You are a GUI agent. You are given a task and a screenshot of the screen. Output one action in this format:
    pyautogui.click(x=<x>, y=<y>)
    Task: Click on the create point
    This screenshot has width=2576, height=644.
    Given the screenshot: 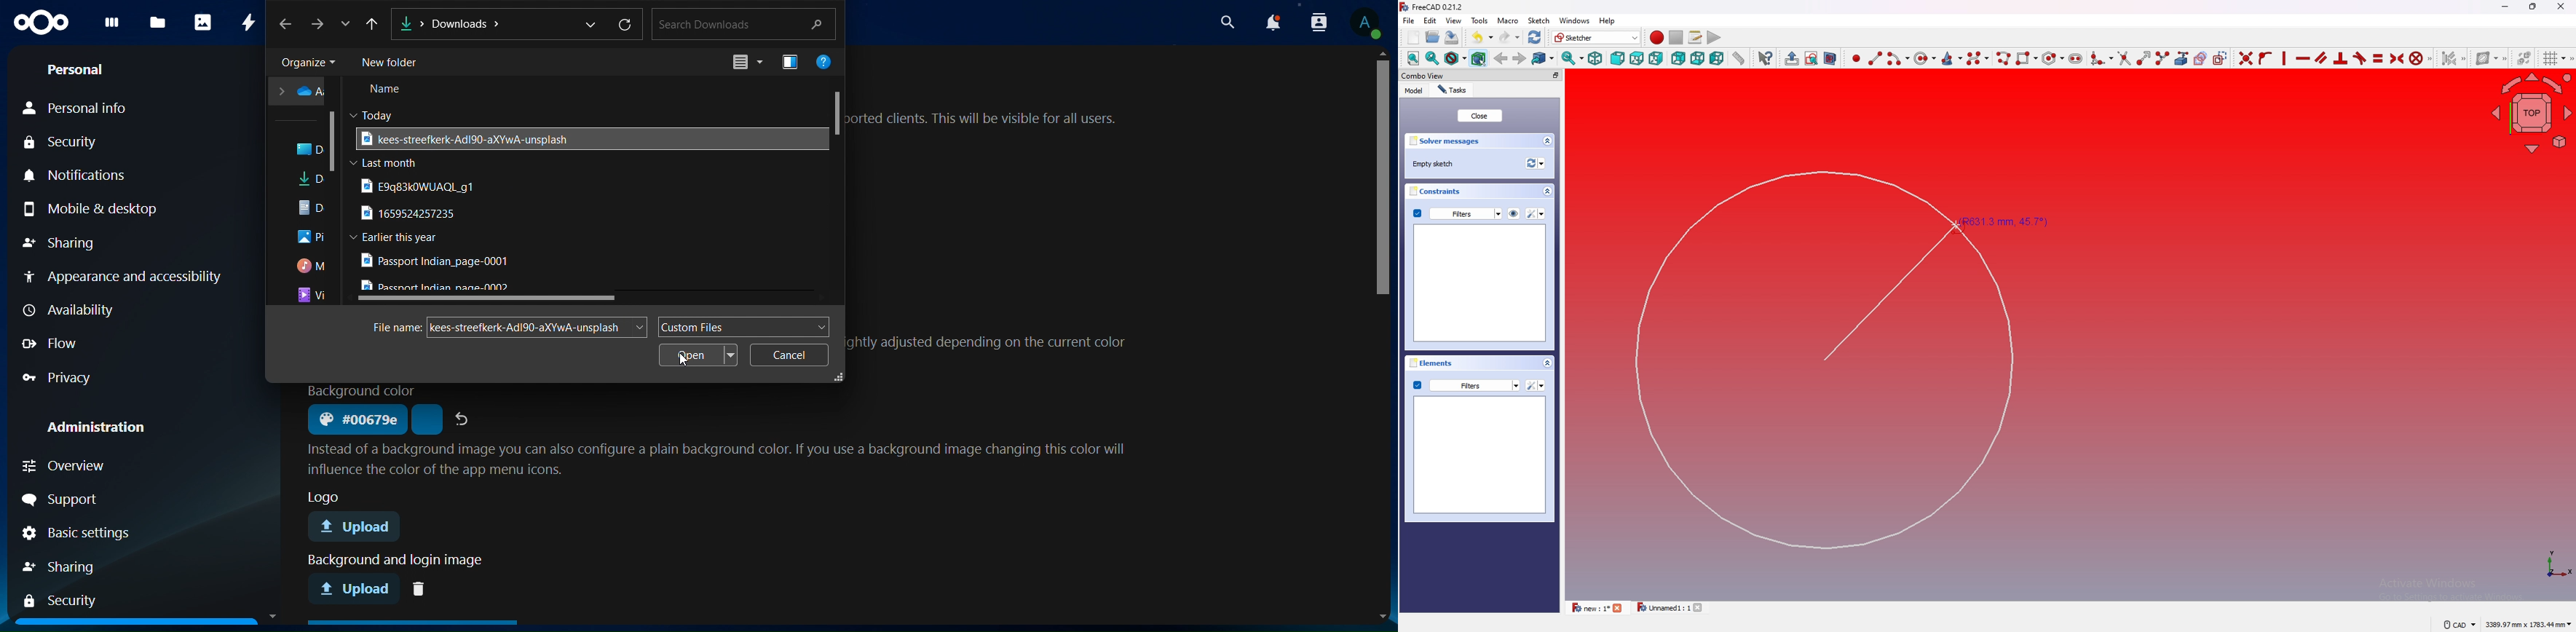 What is the action you would take?
    pyautogui.click(x=1856, y=58)
    